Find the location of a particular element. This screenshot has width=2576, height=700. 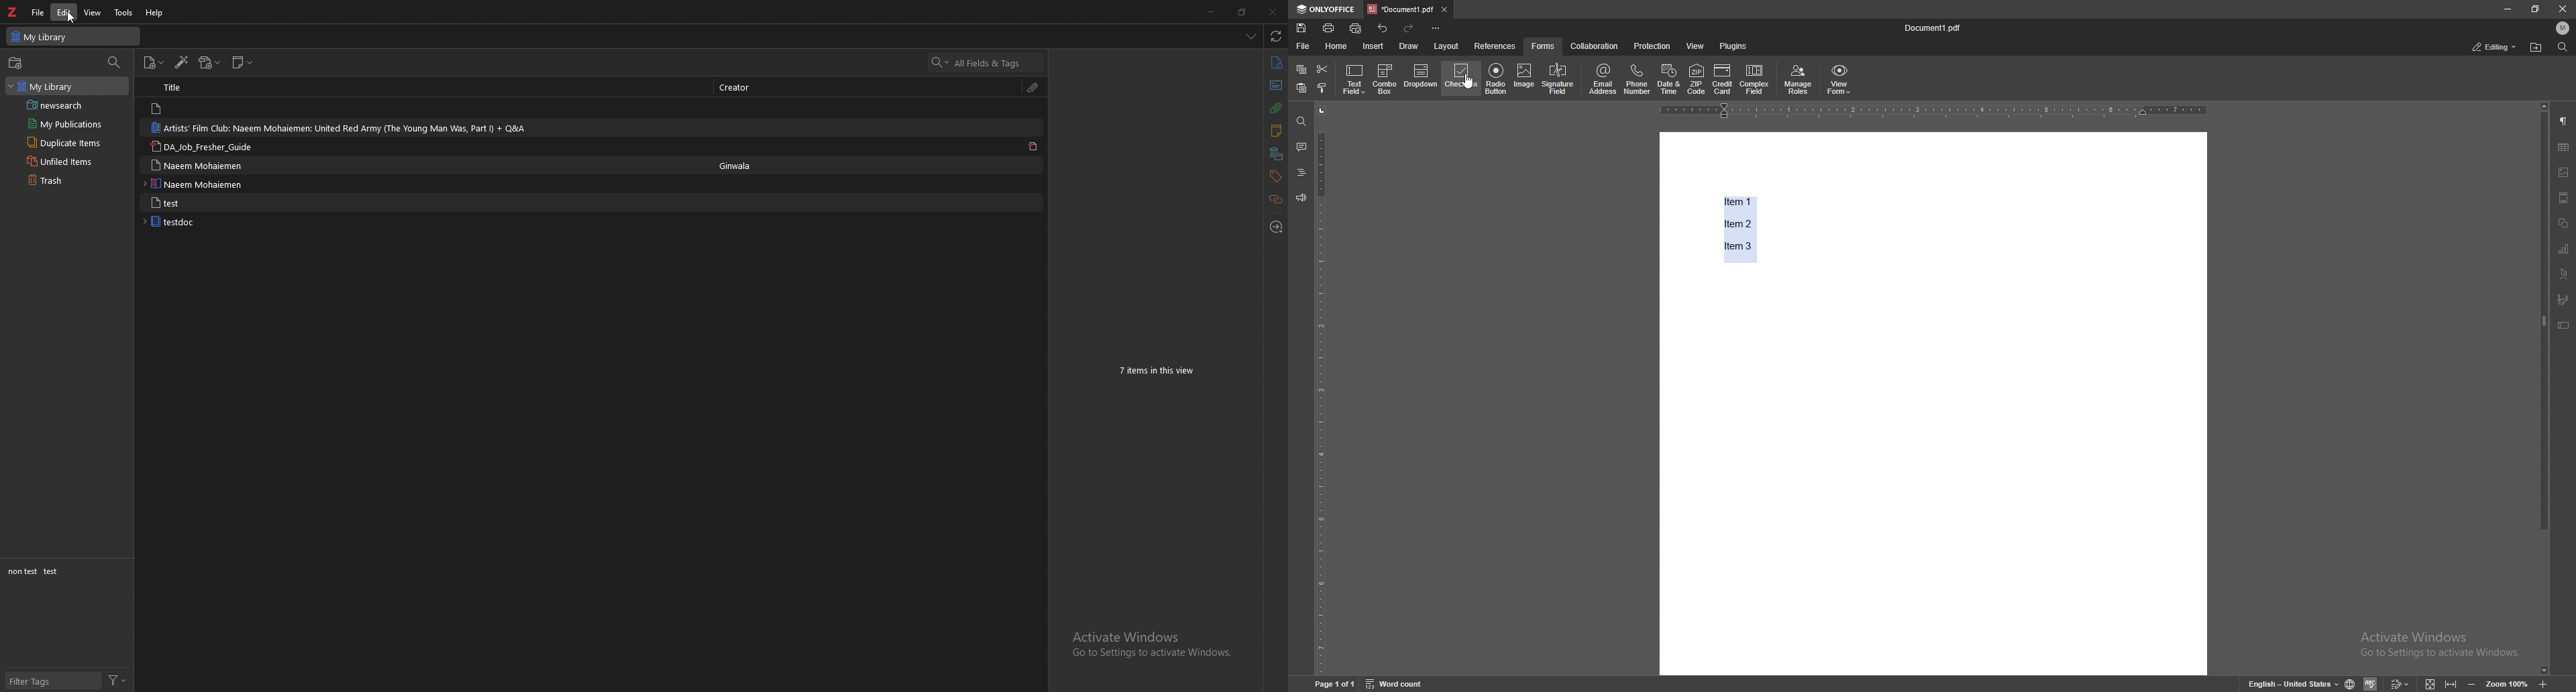

phone number is located at coordinates (1638, 78).